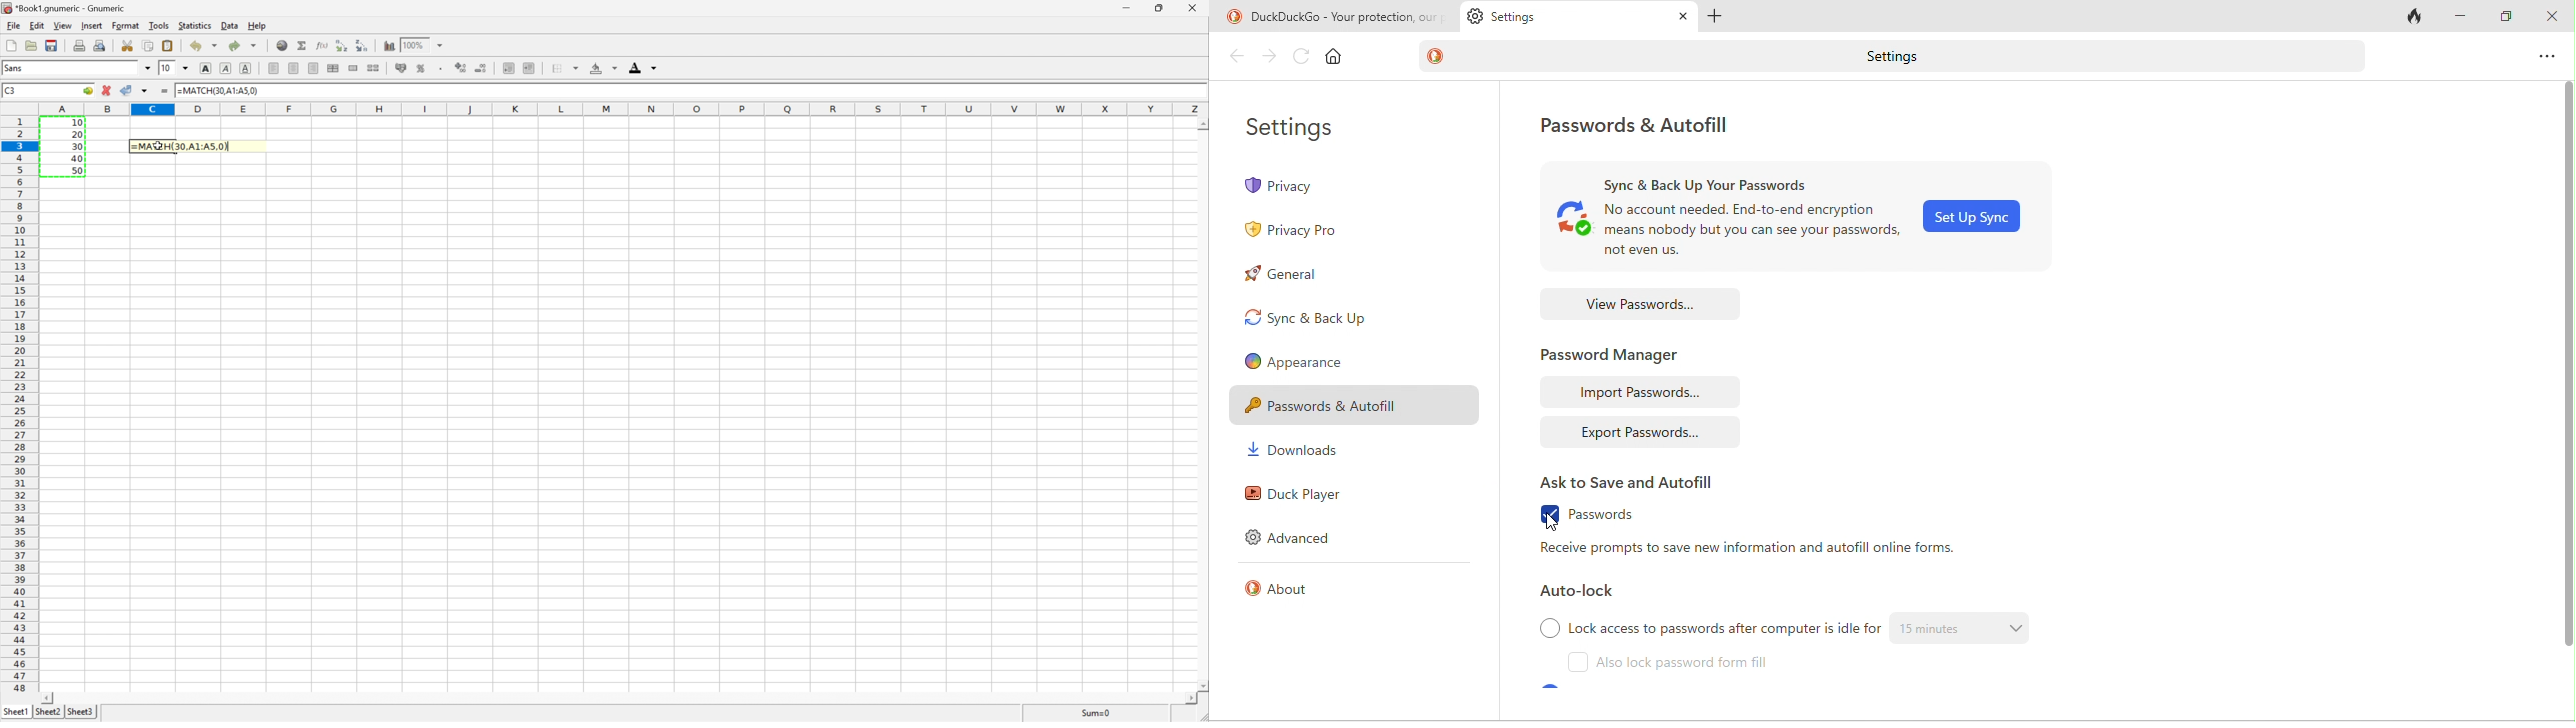 The height and width of the screenshot is (728, 2576). What do you see at coordinates (126, 45) in the screenshot?
I see `Cut the selection` at bounding box center [126, 45].